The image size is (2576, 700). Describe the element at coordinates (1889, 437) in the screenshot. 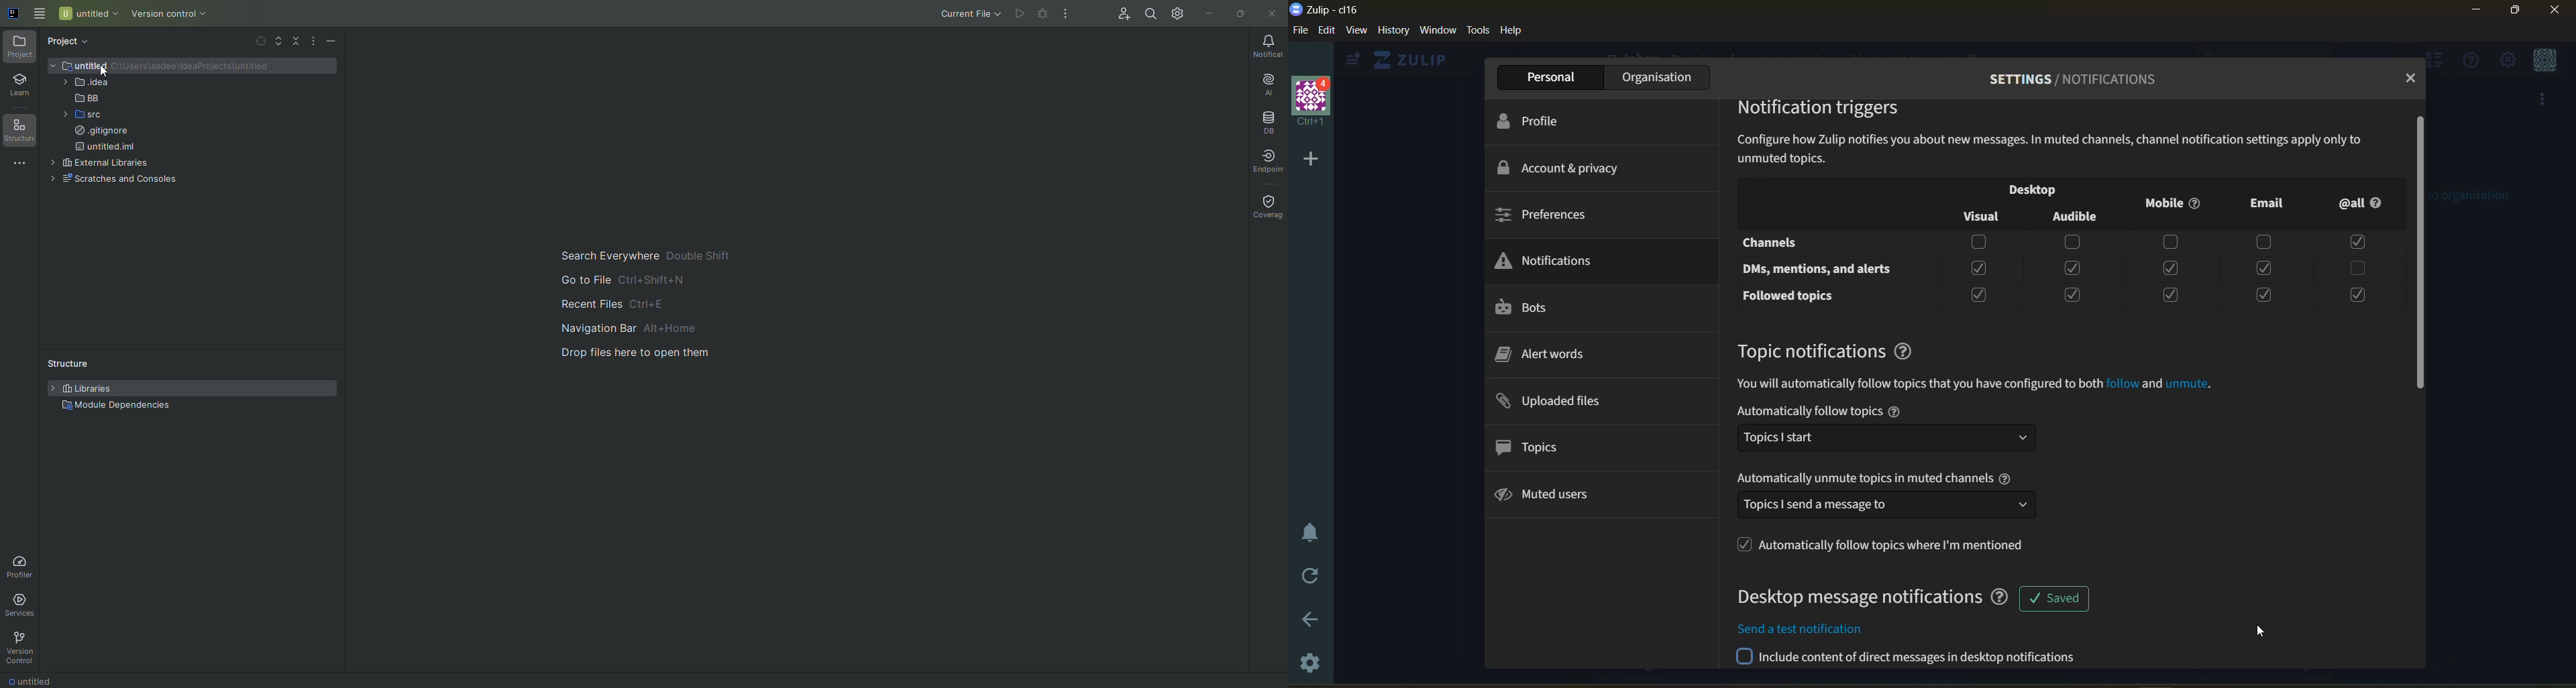

I see `Topic dropdown` at that location.